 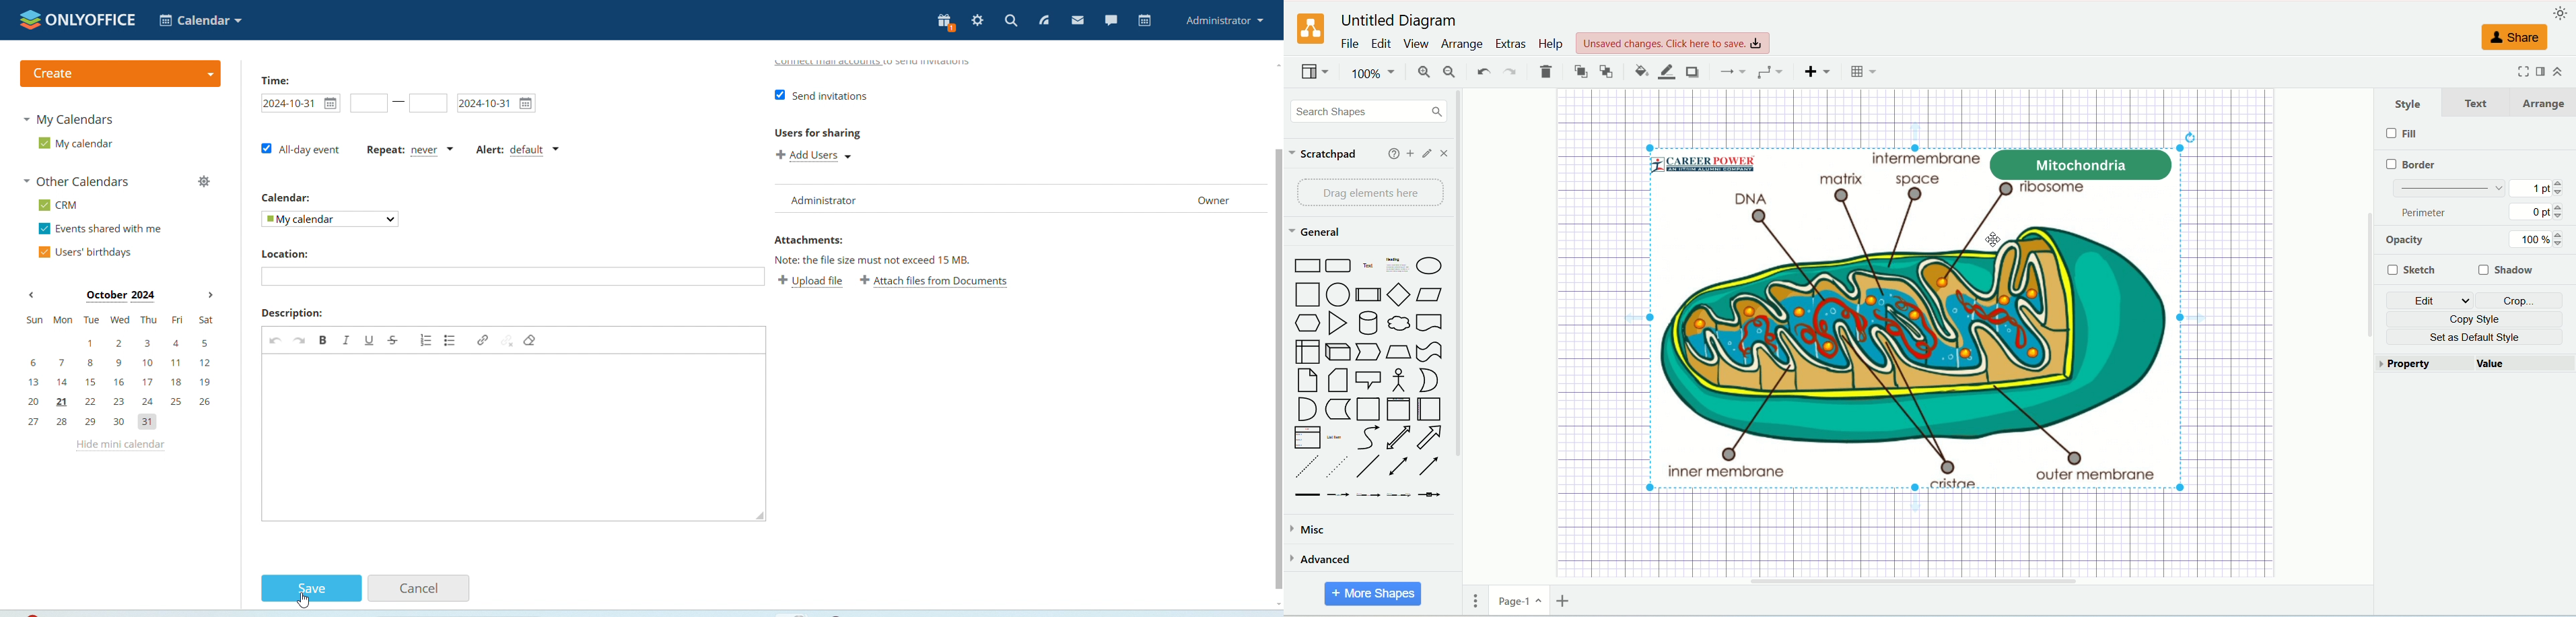 I want to click on Line, so click(x=1369, y=469).